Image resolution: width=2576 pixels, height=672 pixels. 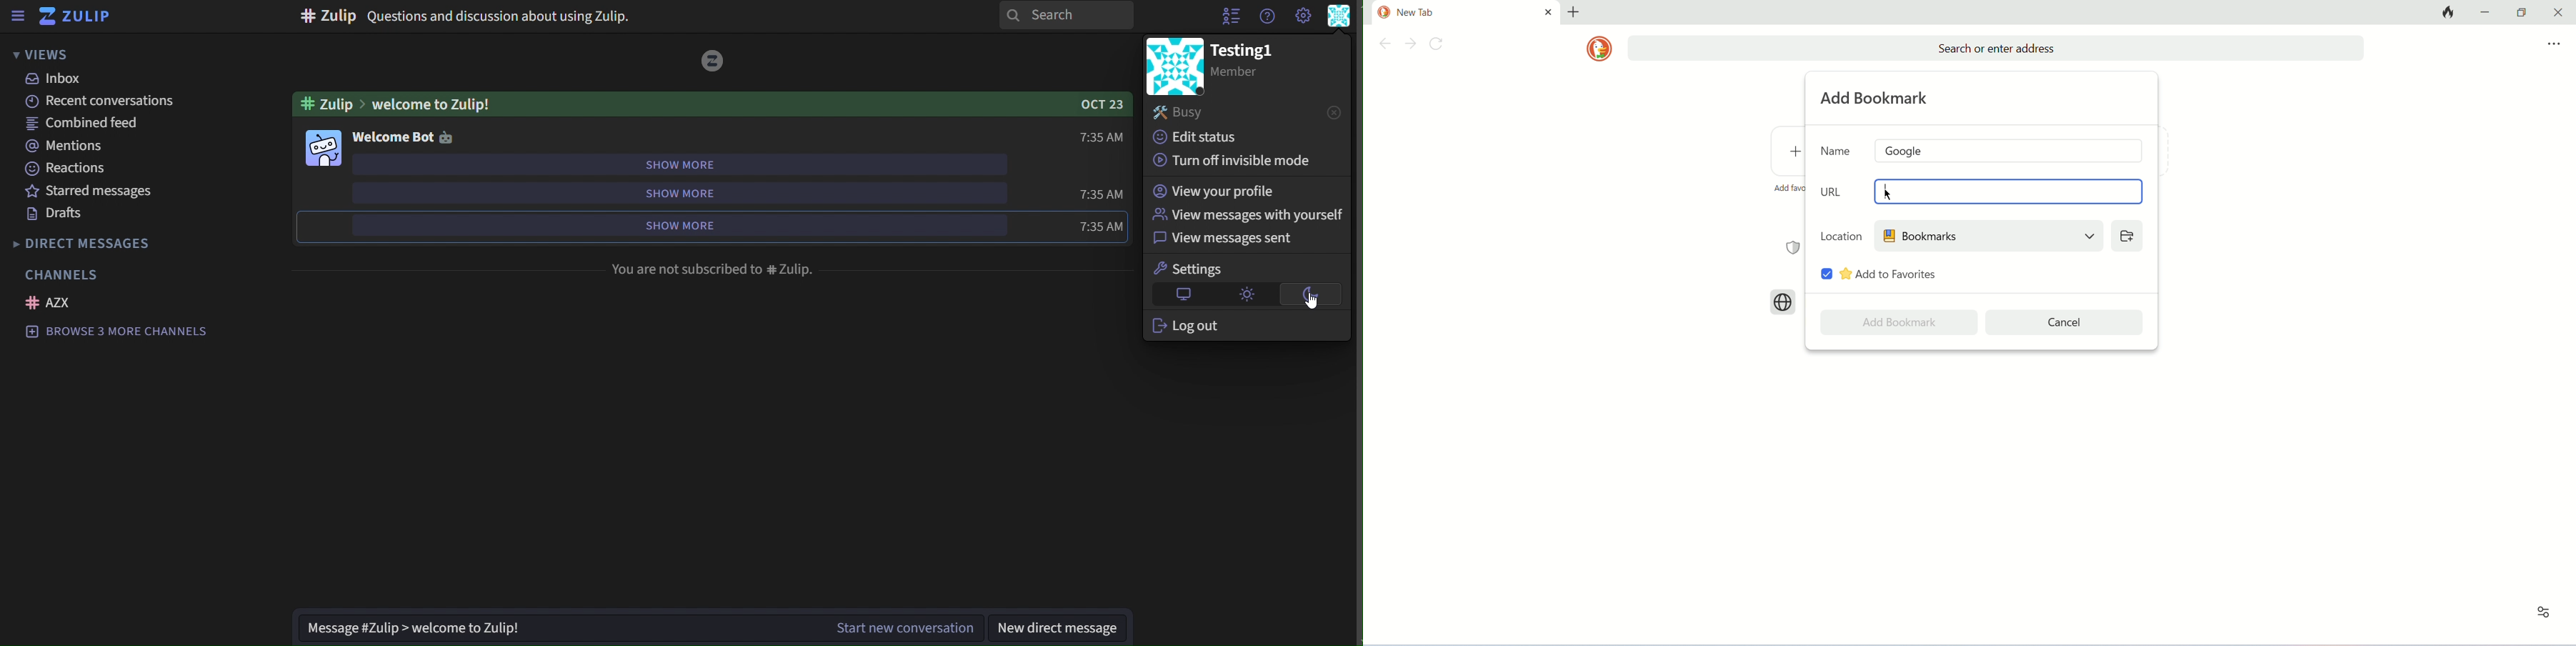 I want to click on zulip, so click(x=78, y=16).